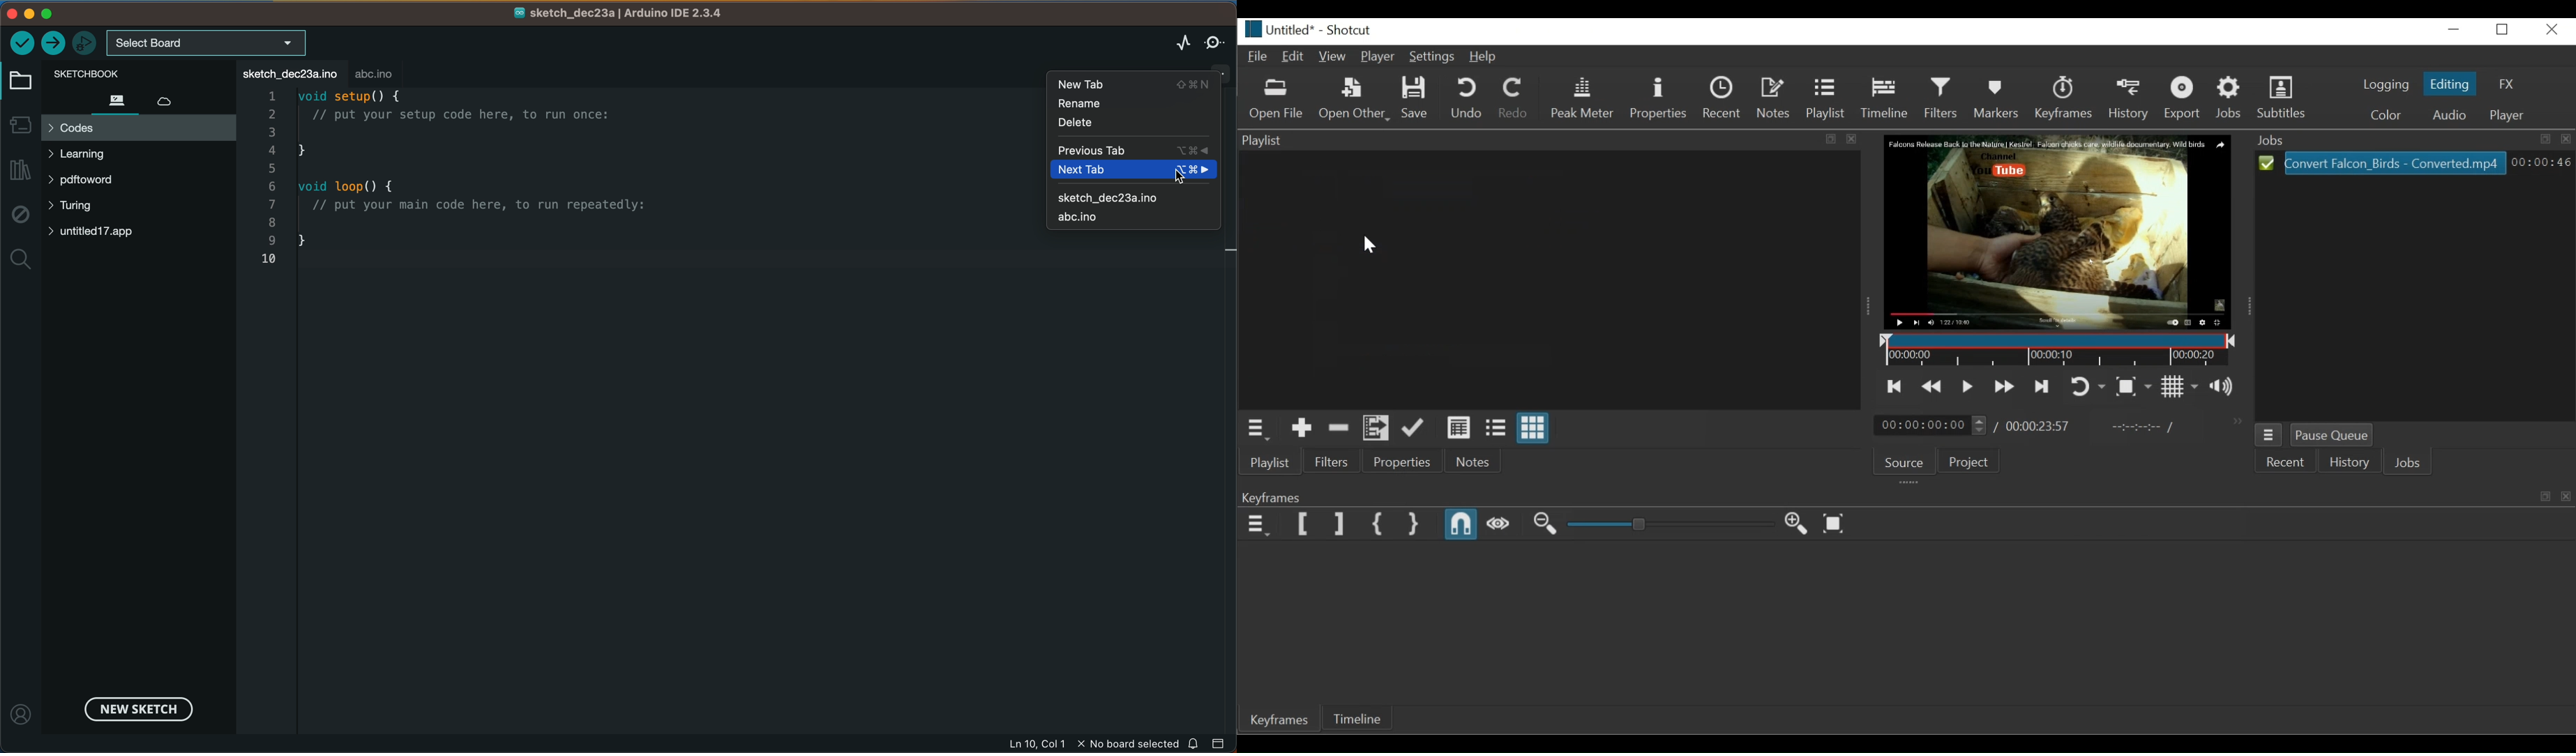  I want to click on Color, so click(2381, 116).